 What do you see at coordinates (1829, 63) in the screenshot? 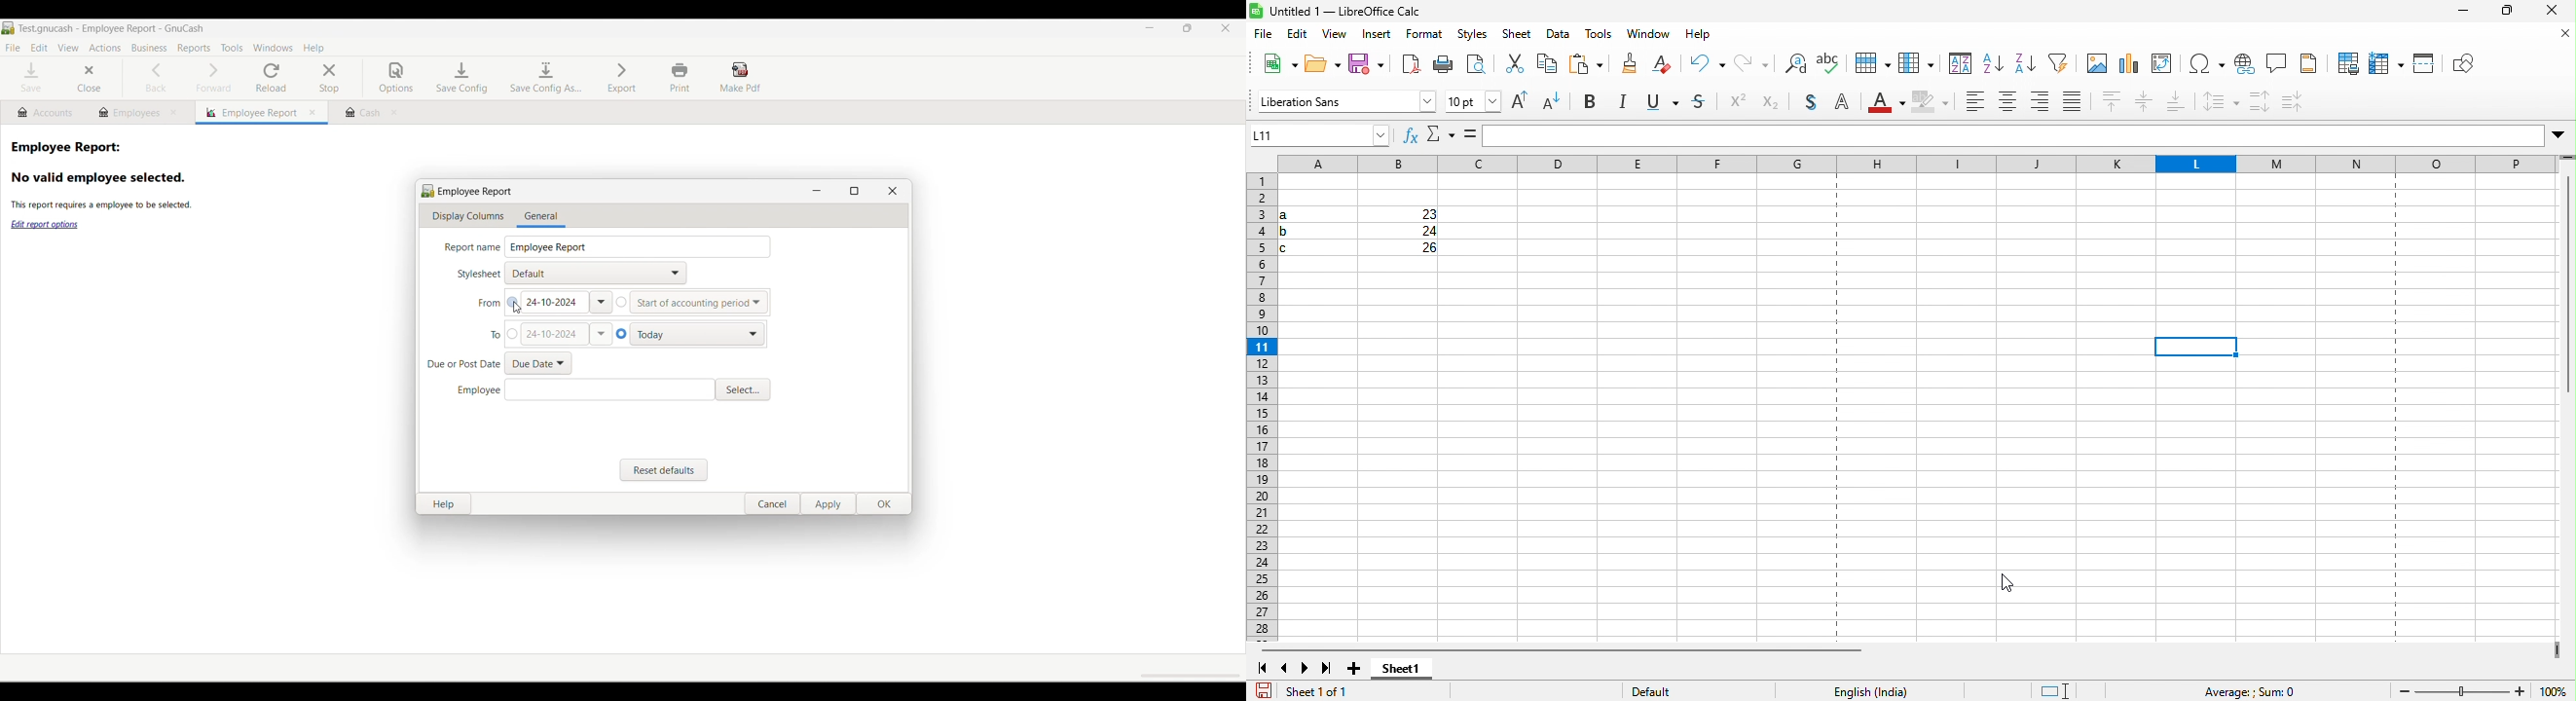
I see `row` at bounding box center [1829, 63].